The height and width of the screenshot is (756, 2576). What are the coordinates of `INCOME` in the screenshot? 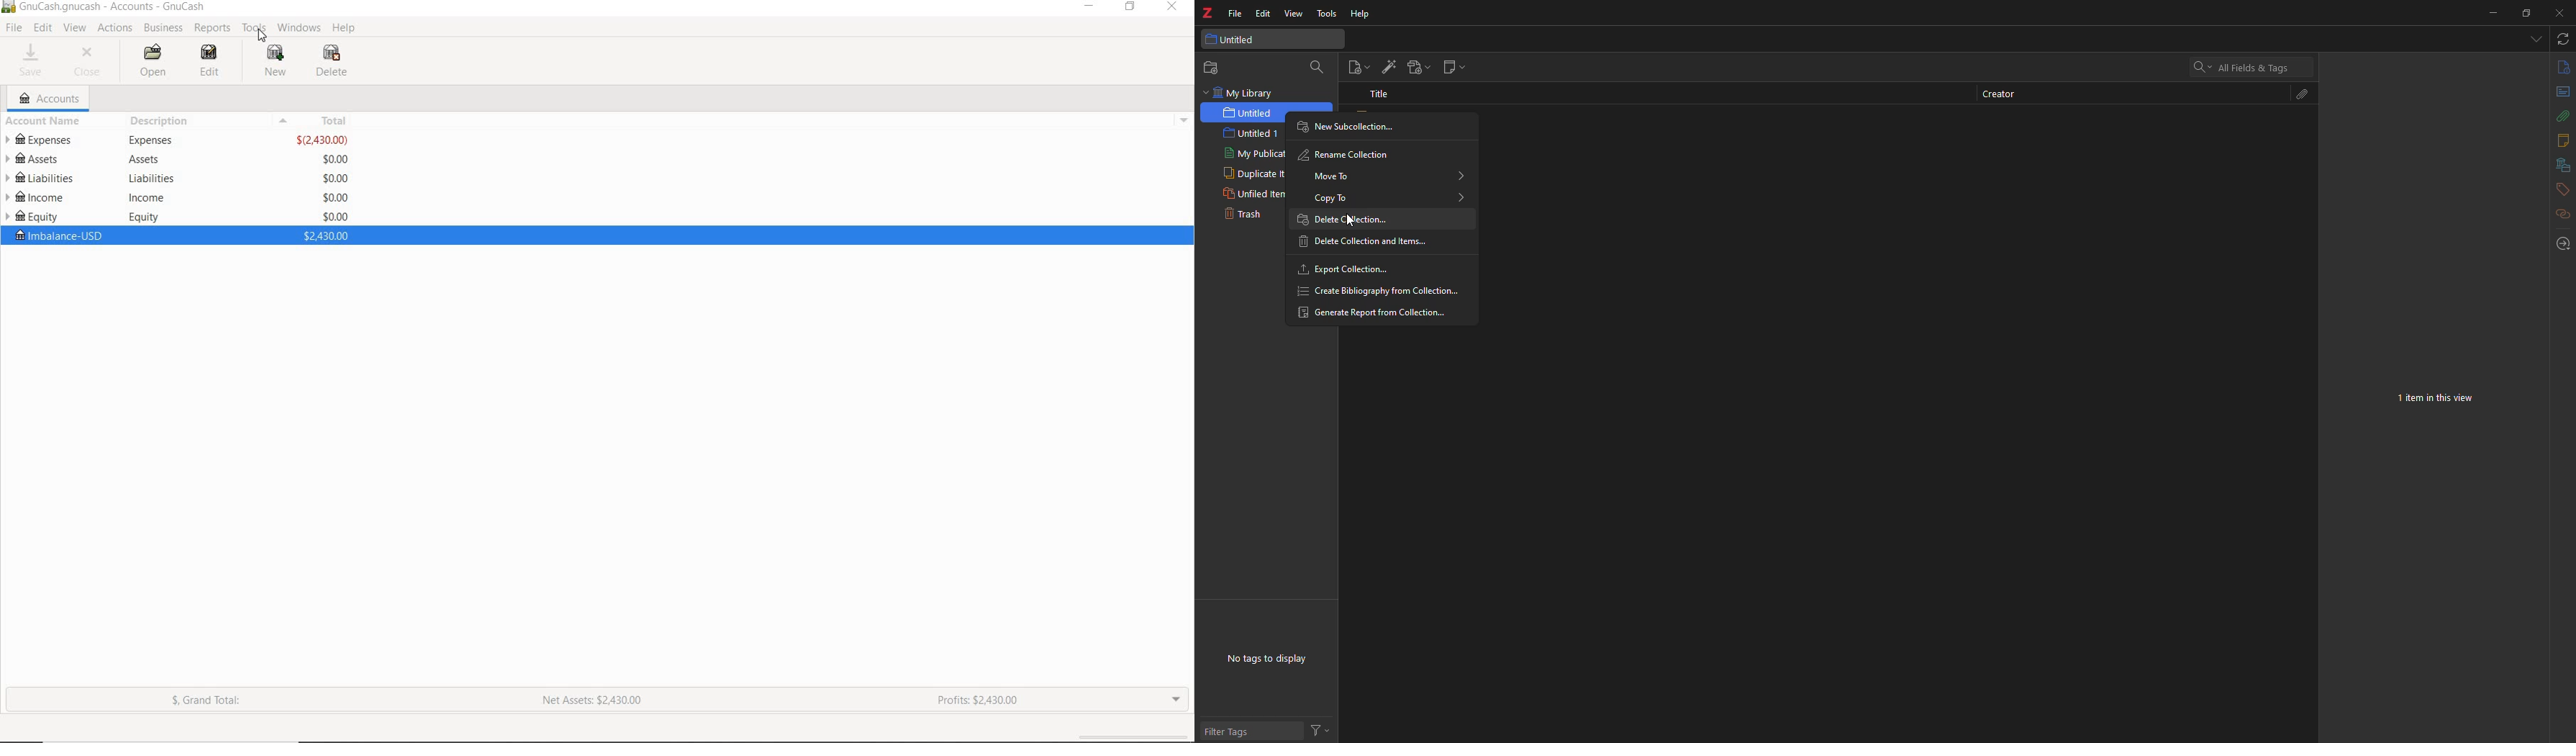 It's located at (39, 199).